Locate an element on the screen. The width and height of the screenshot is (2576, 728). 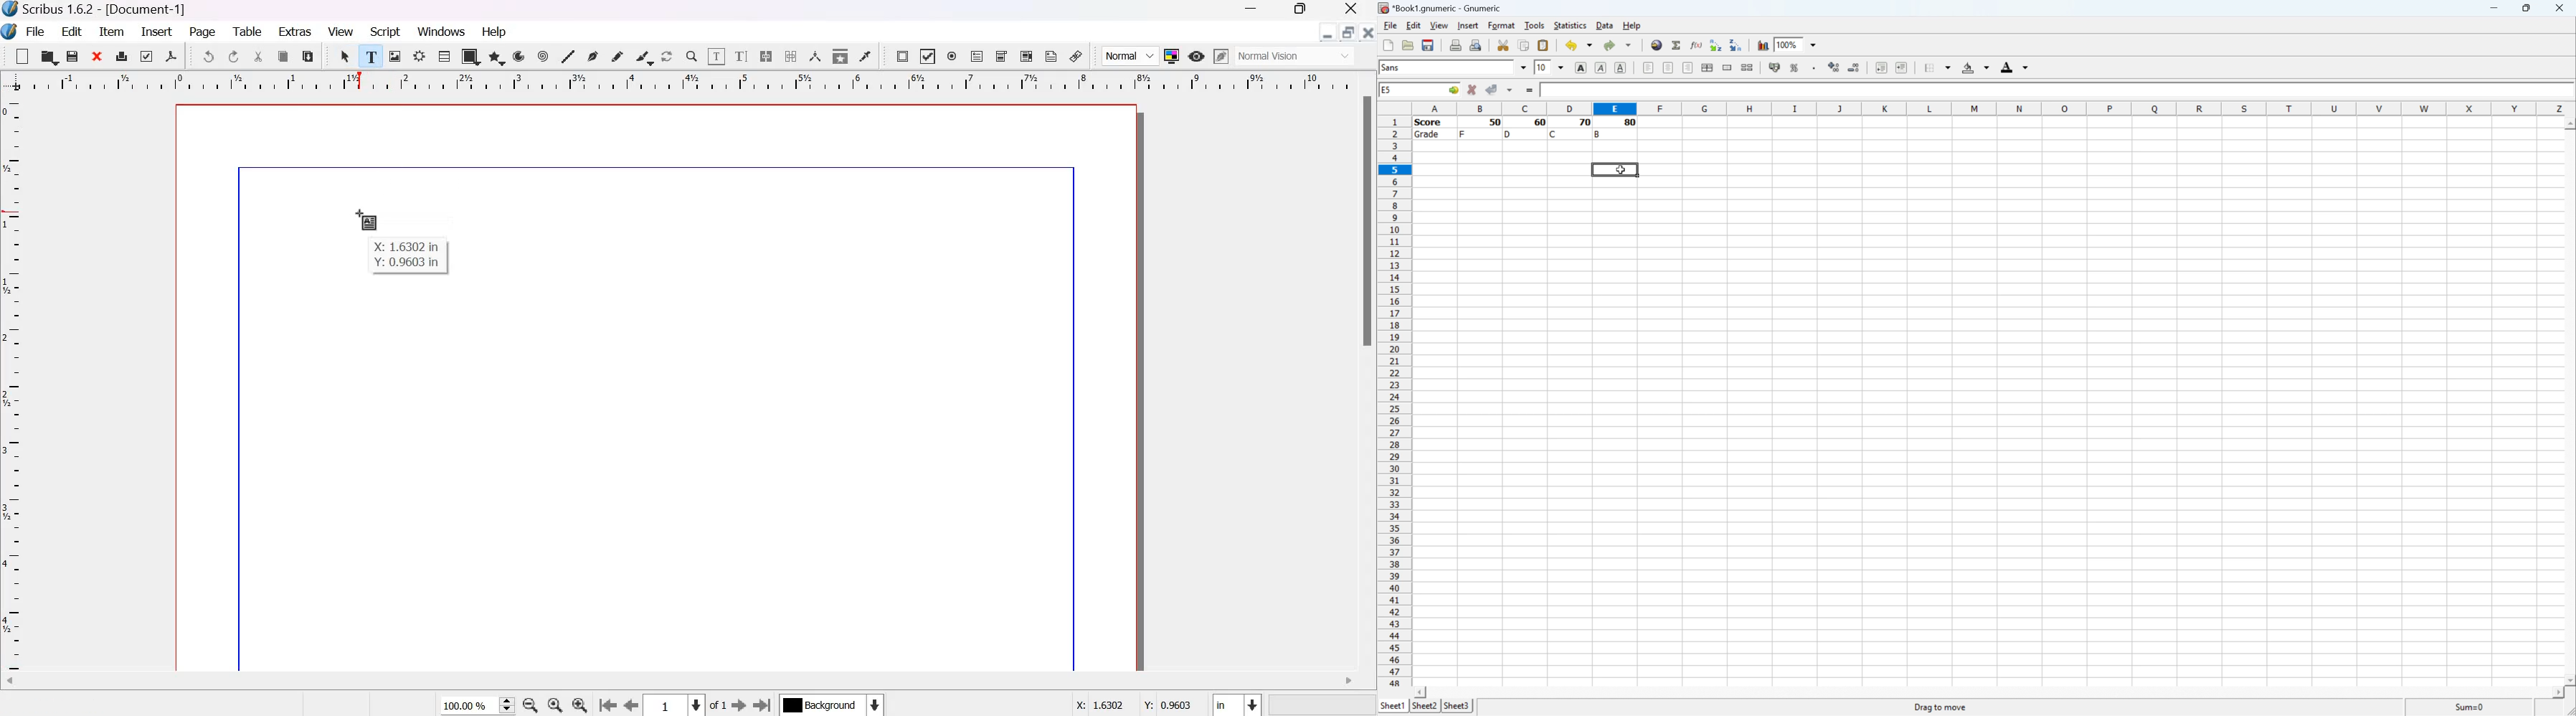
 is located at coordinates (247, 32).